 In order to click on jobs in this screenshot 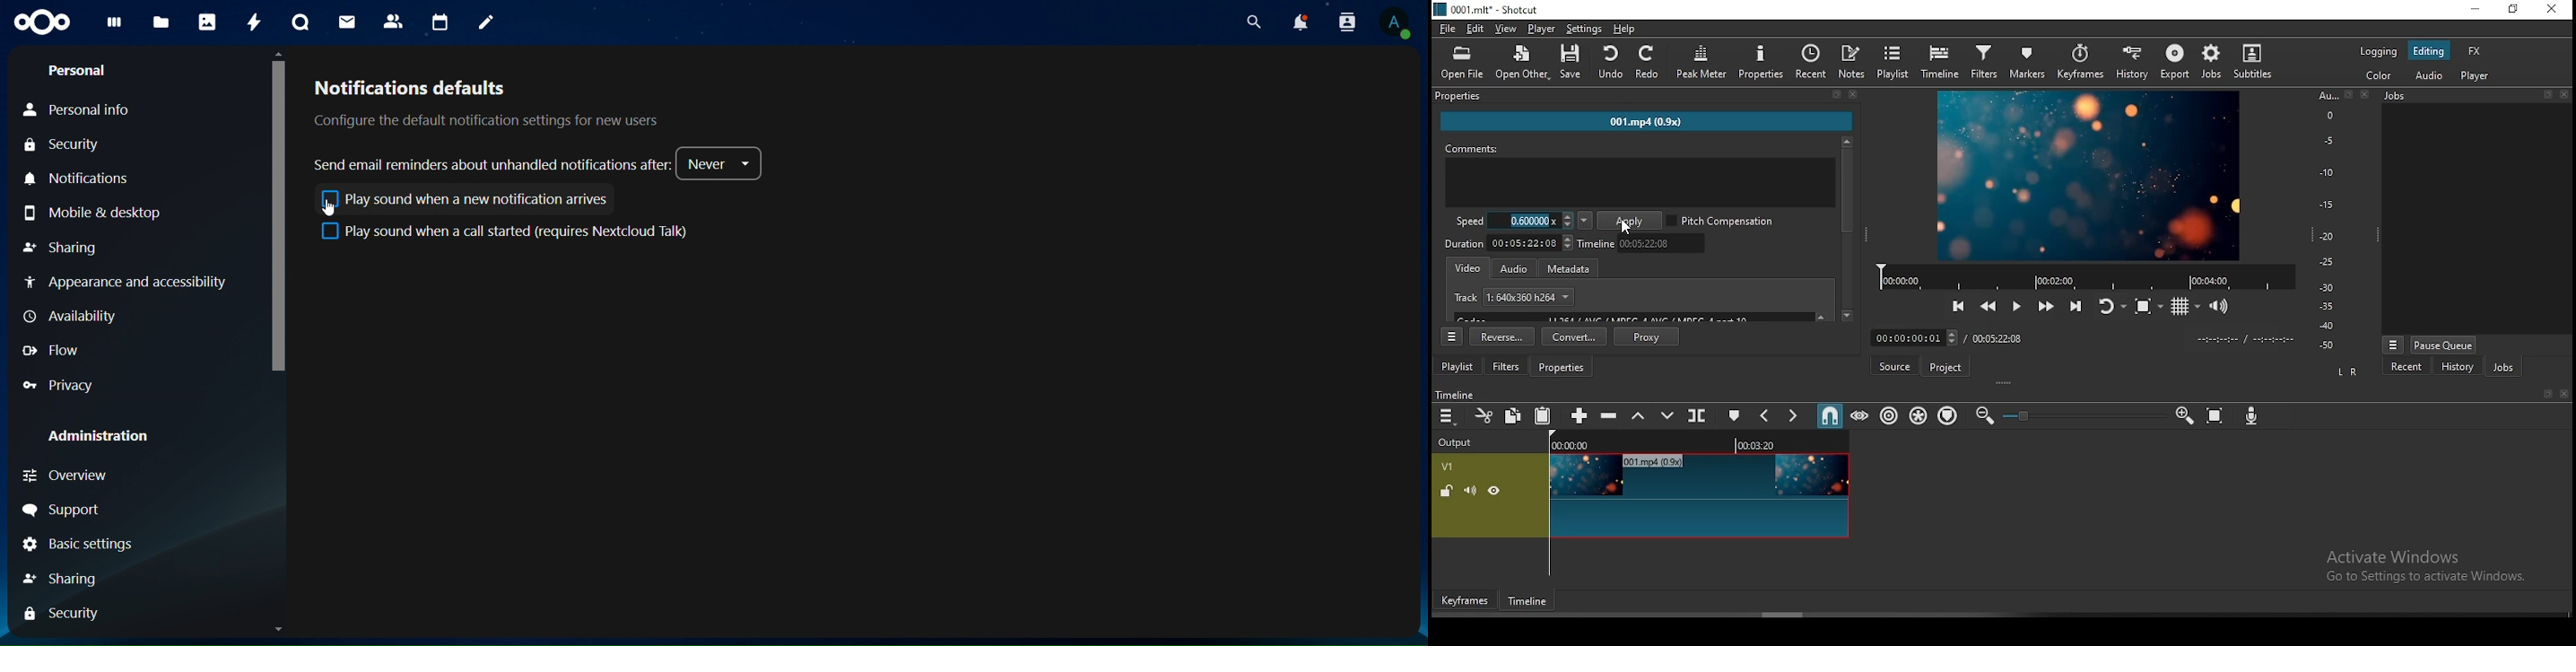, I will do `click(2209, 64)`.